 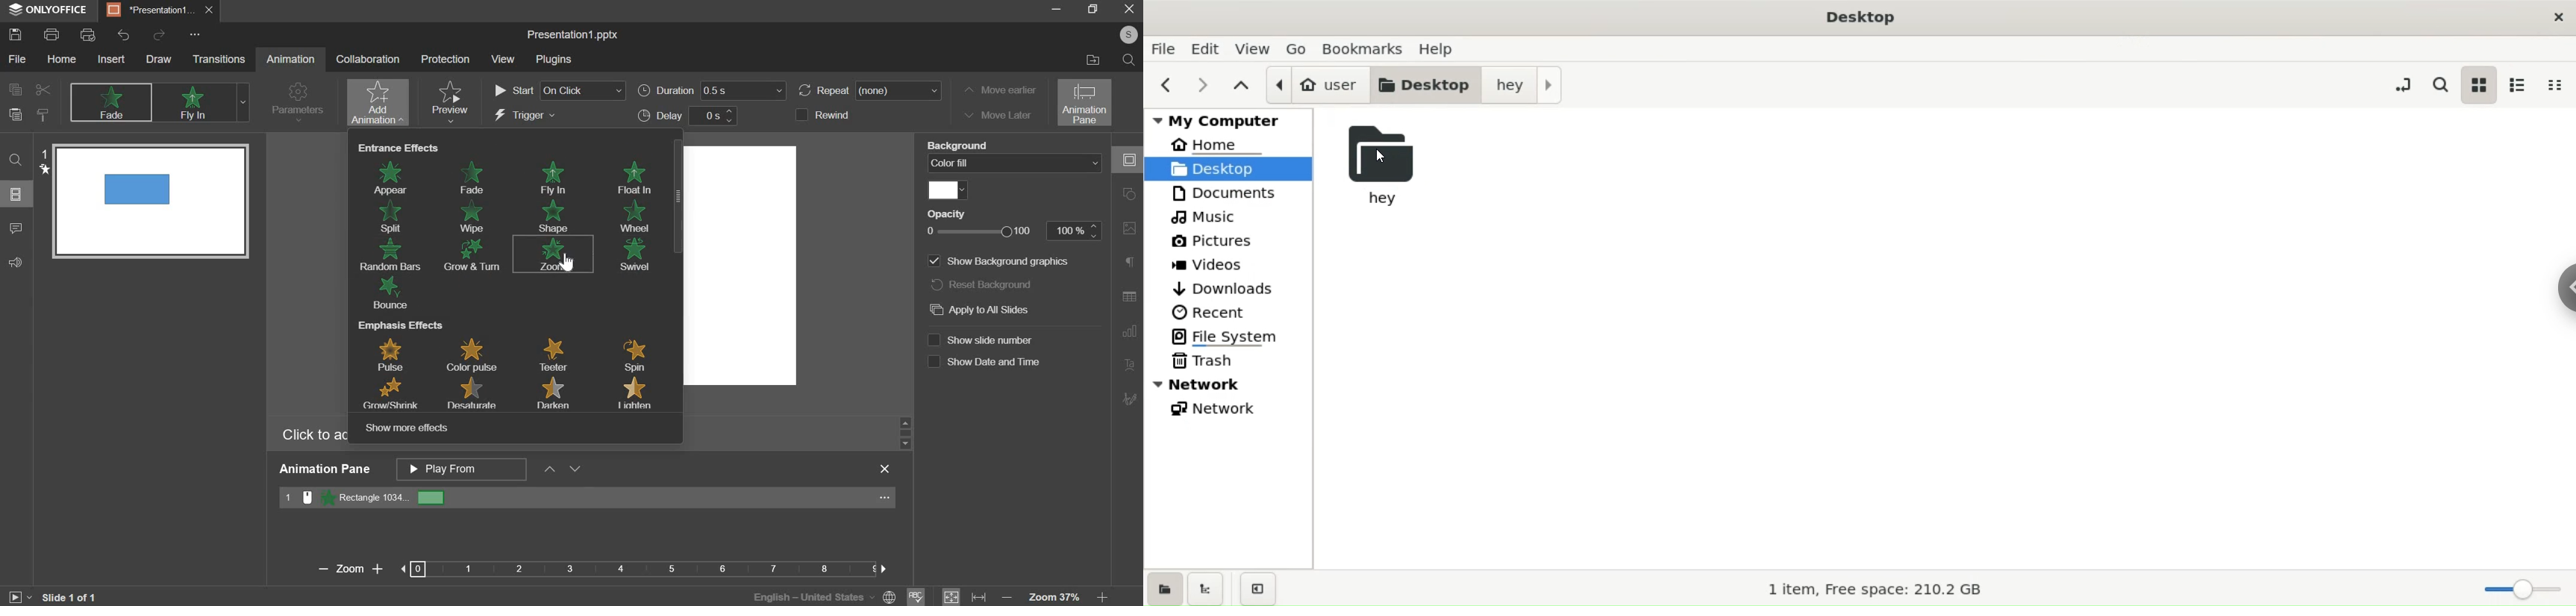 I want to click on Slide Transition, so click(x=1129, y=329).